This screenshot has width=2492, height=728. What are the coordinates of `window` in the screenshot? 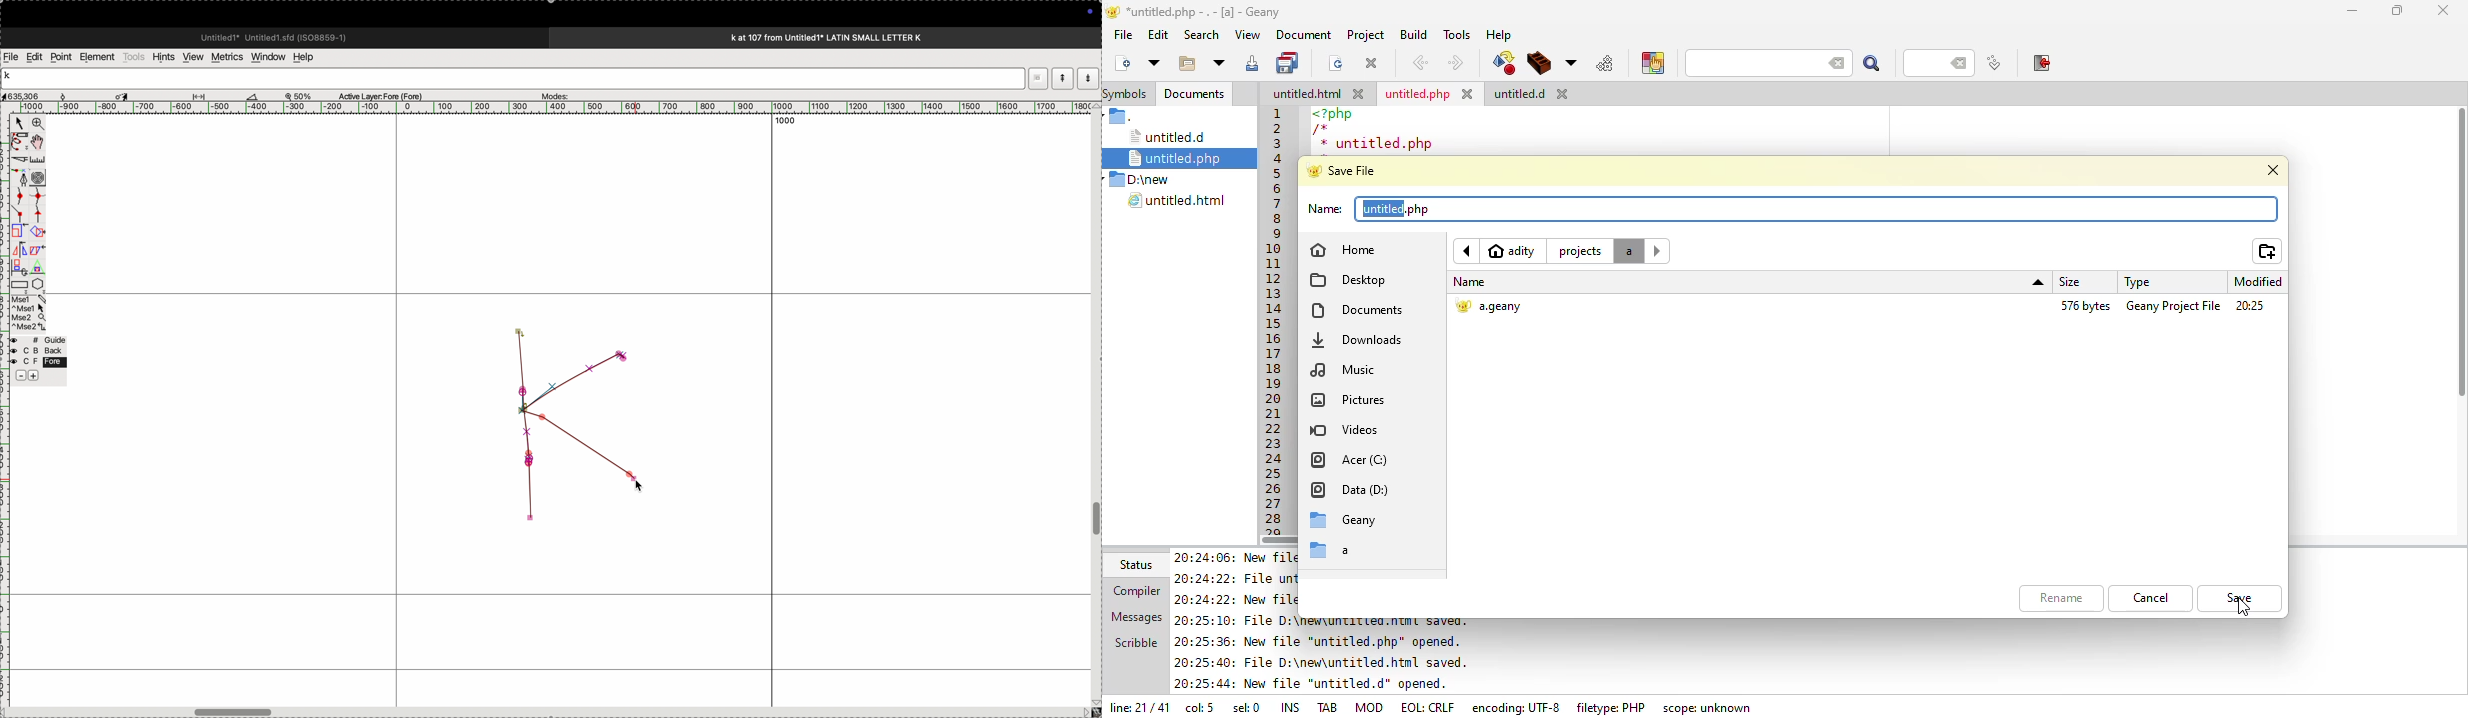 It's located at (266, 56).